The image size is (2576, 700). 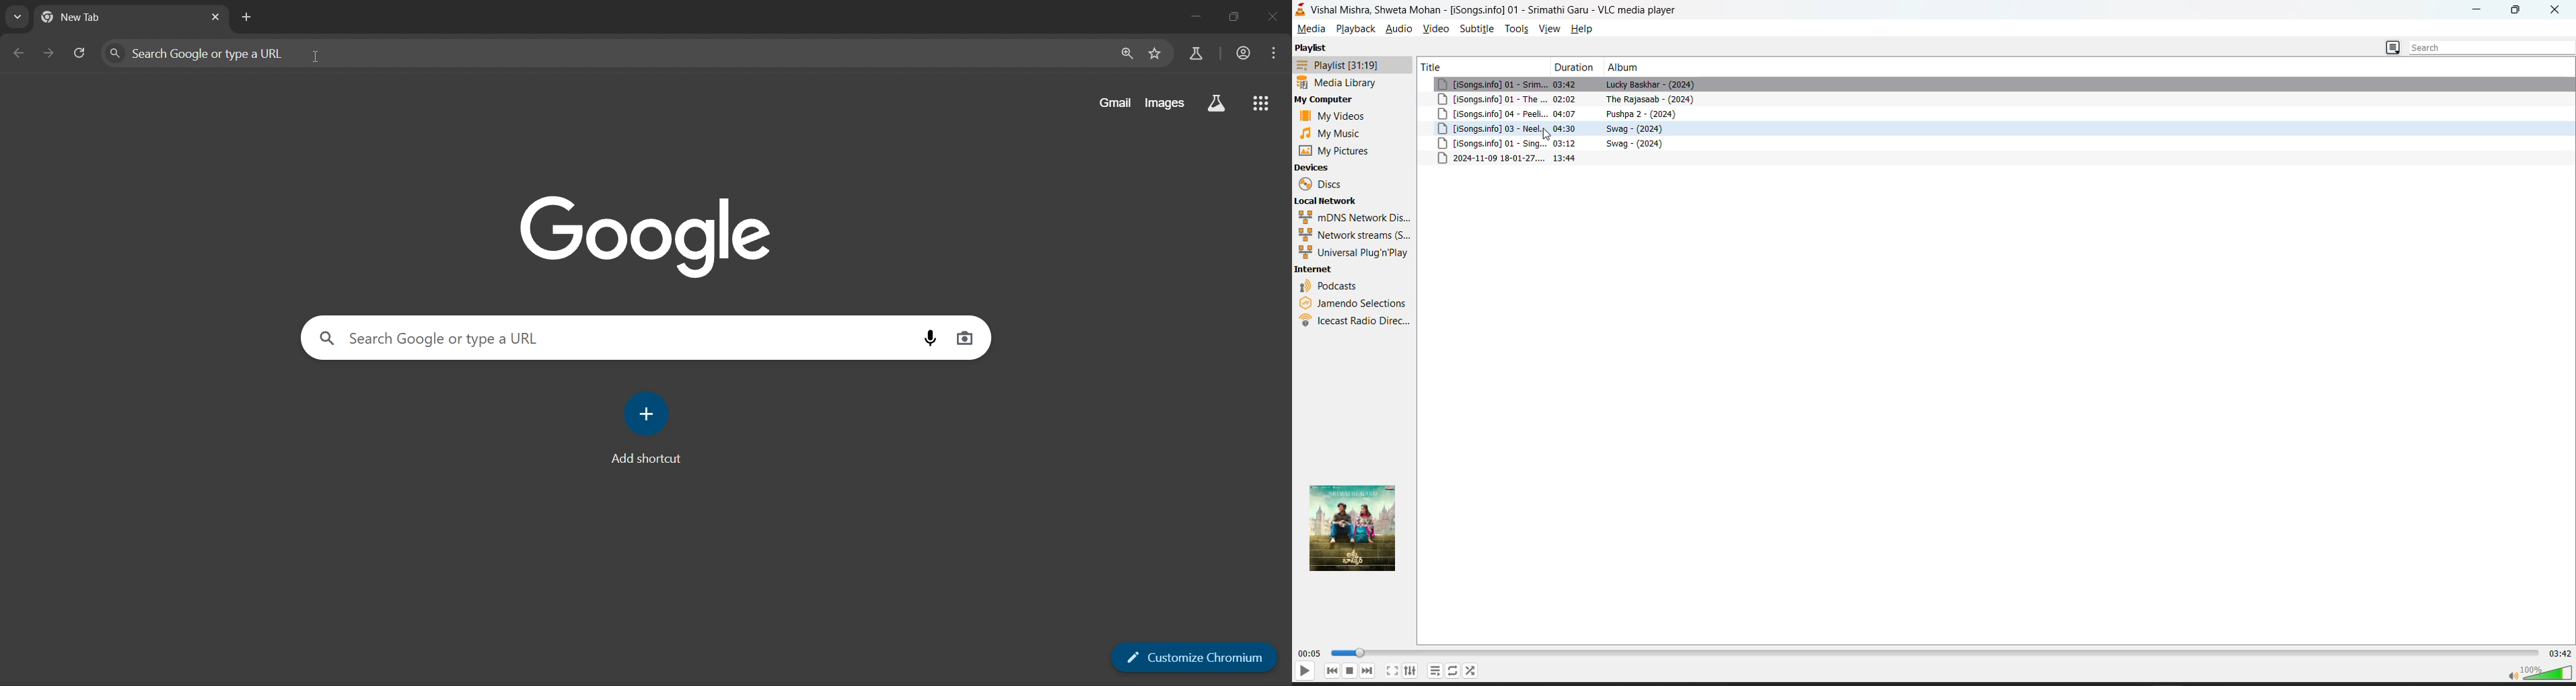 What do you see at coordinates (18, 15) in the screenshot?
I see `search tabs` at bounding box center [18, 15].